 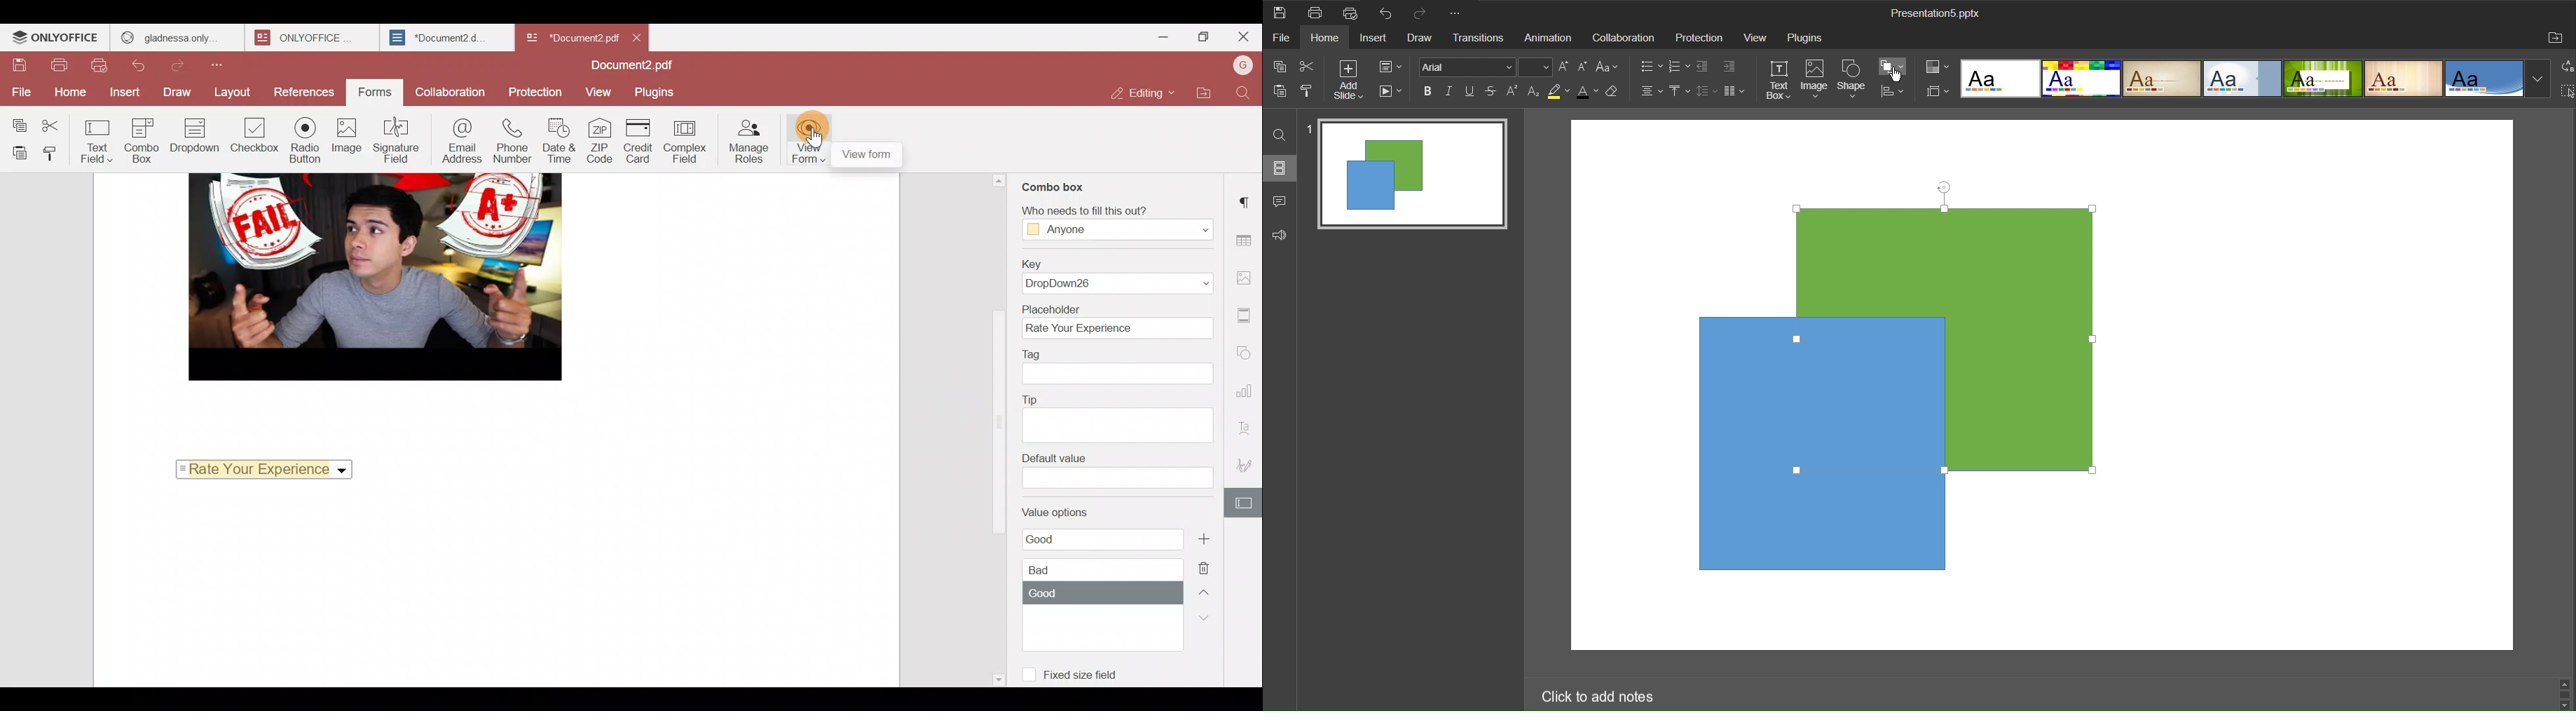 What do you see at coordinates (1200, 38) in the screenshot?
I see `Maximize` at bounding box center [1200, 38].